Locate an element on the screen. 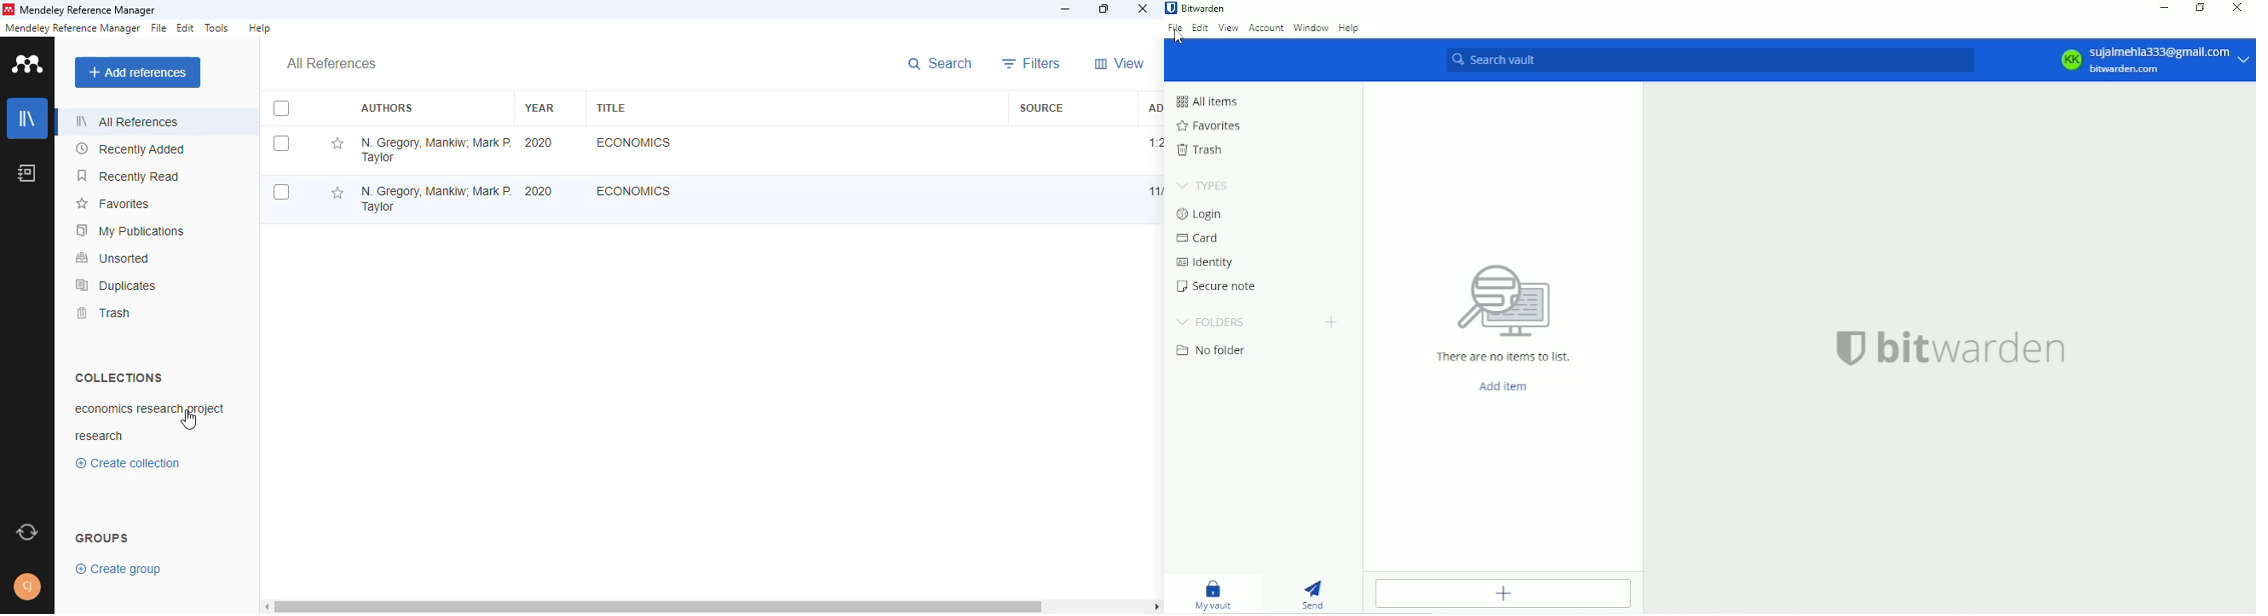 The image size is (2268, 616). Minimize is located at coordinates (2165, 7).